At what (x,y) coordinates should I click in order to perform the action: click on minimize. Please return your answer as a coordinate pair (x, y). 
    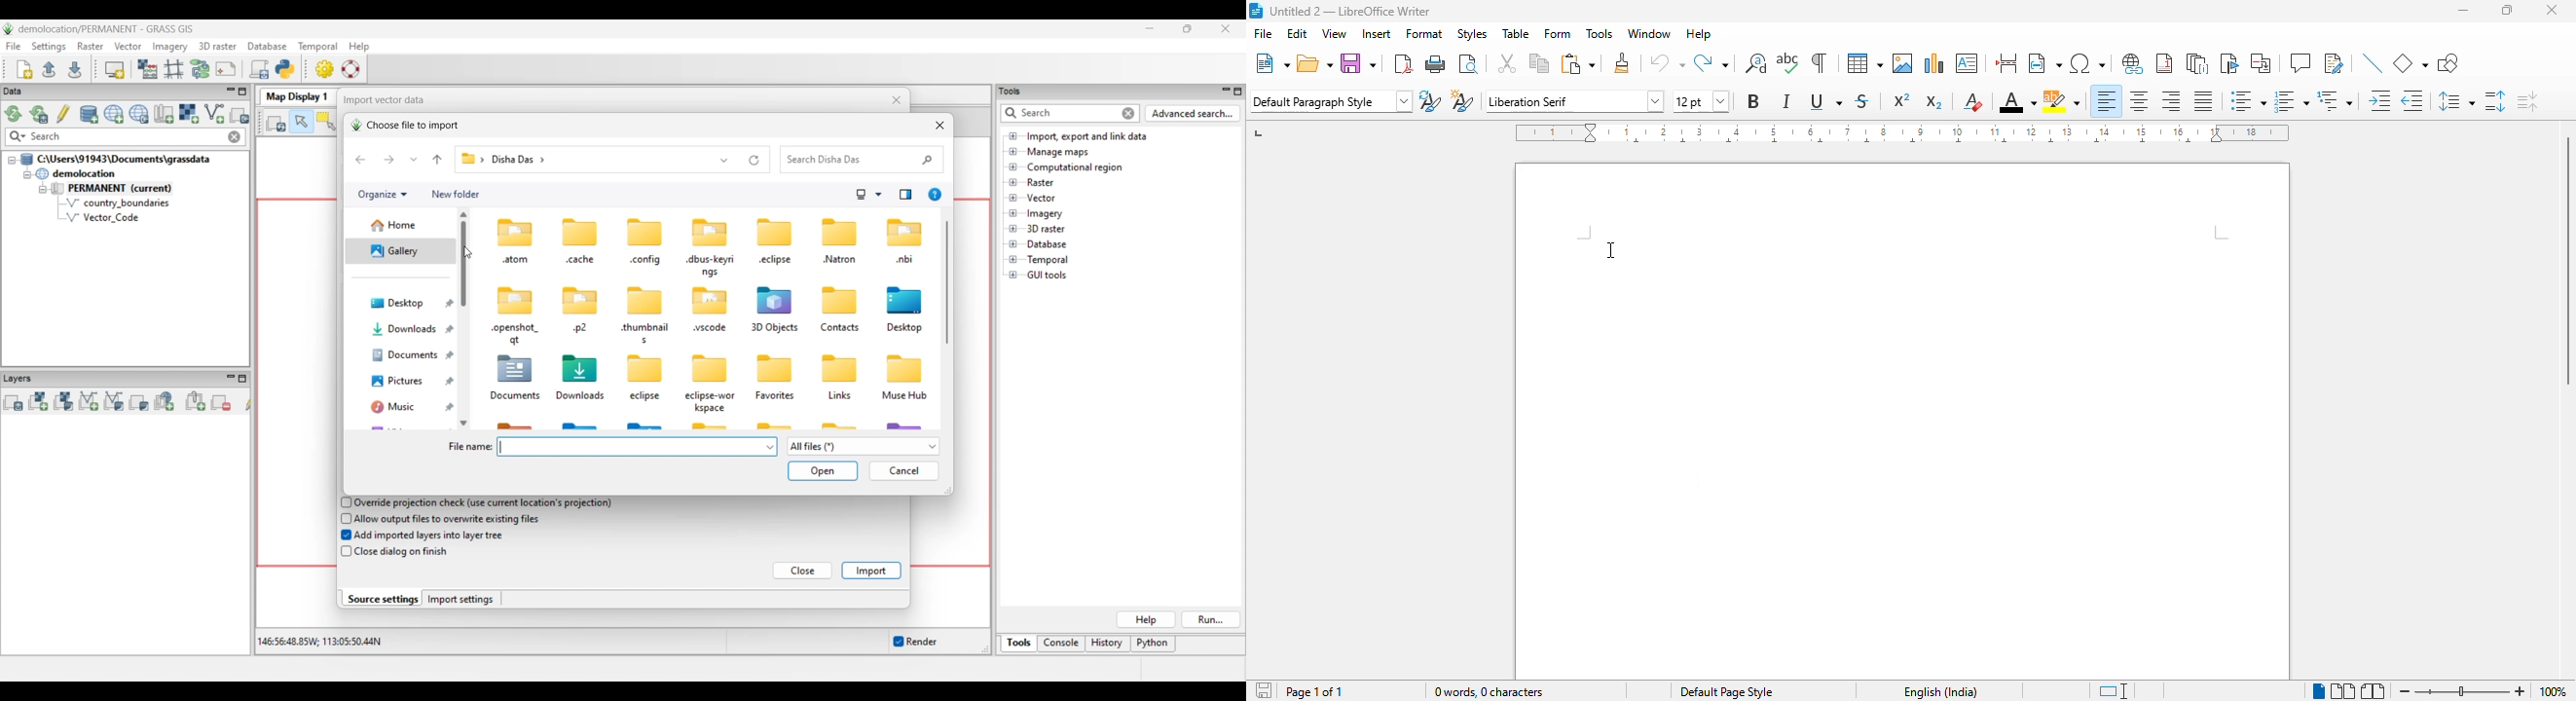
    Looking at the image, I should click on (2464, 11).